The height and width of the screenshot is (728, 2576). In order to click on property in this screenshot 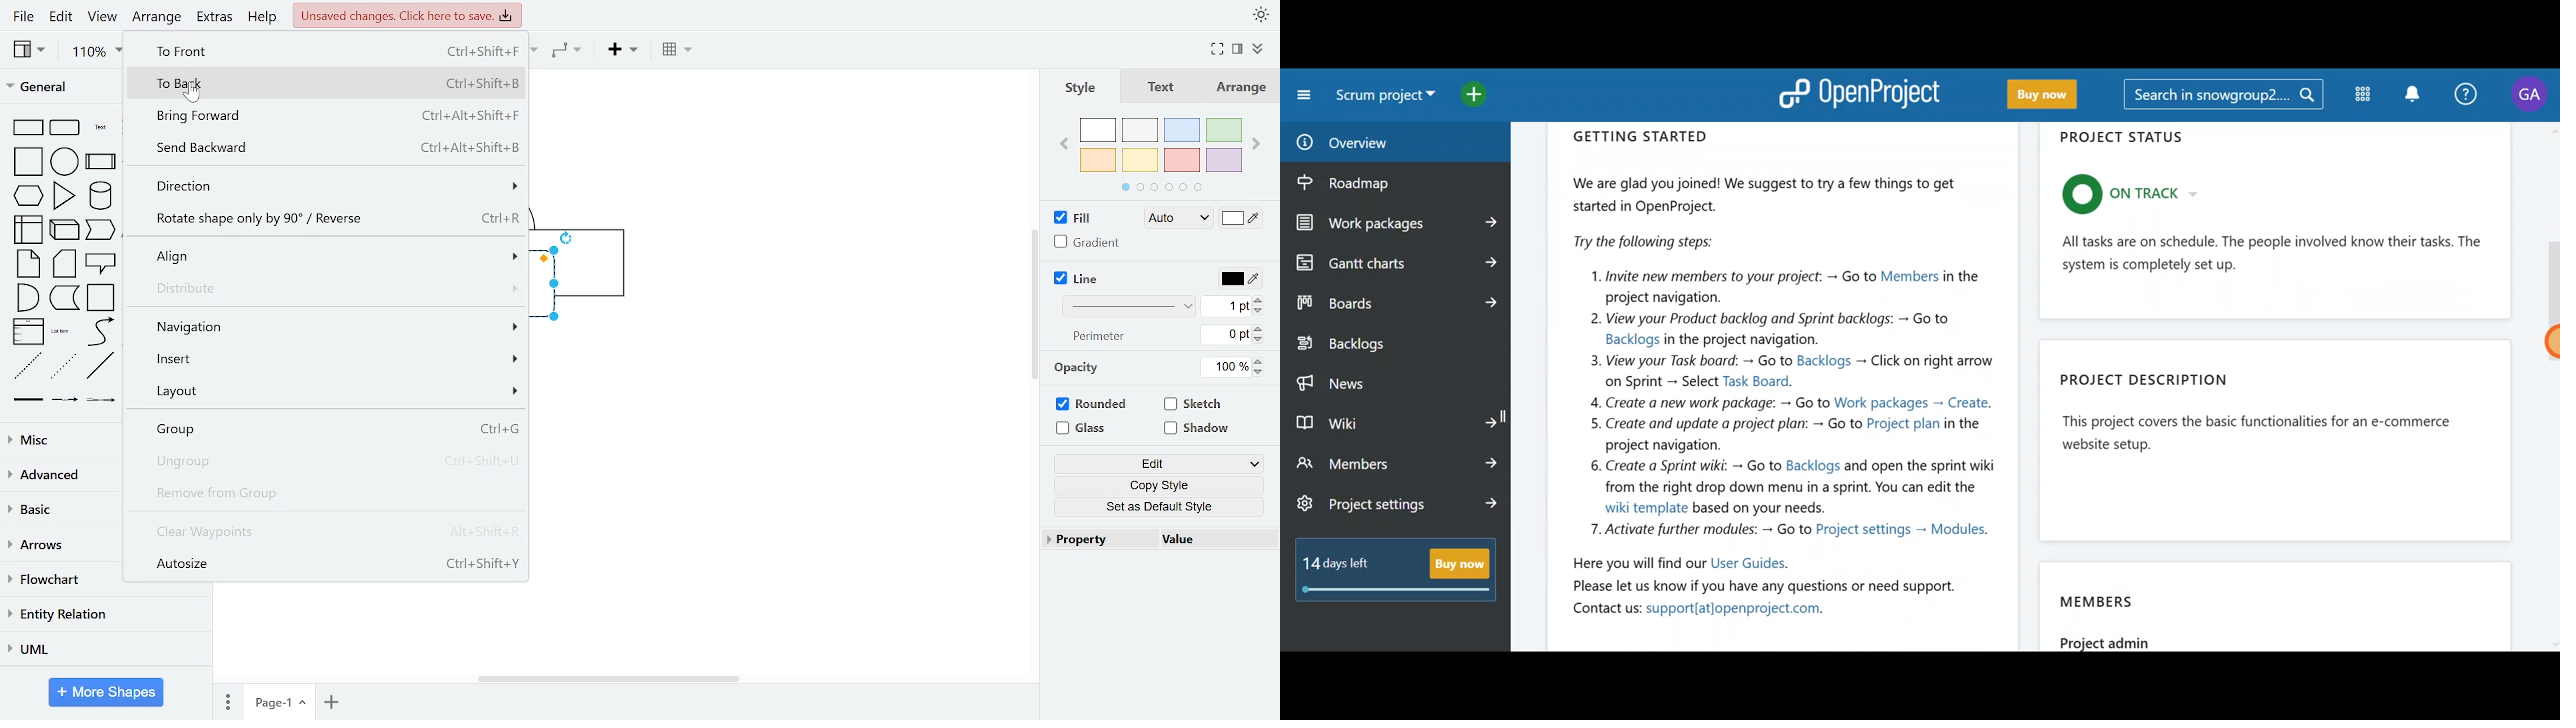, I will do `click(1096, 539)`.